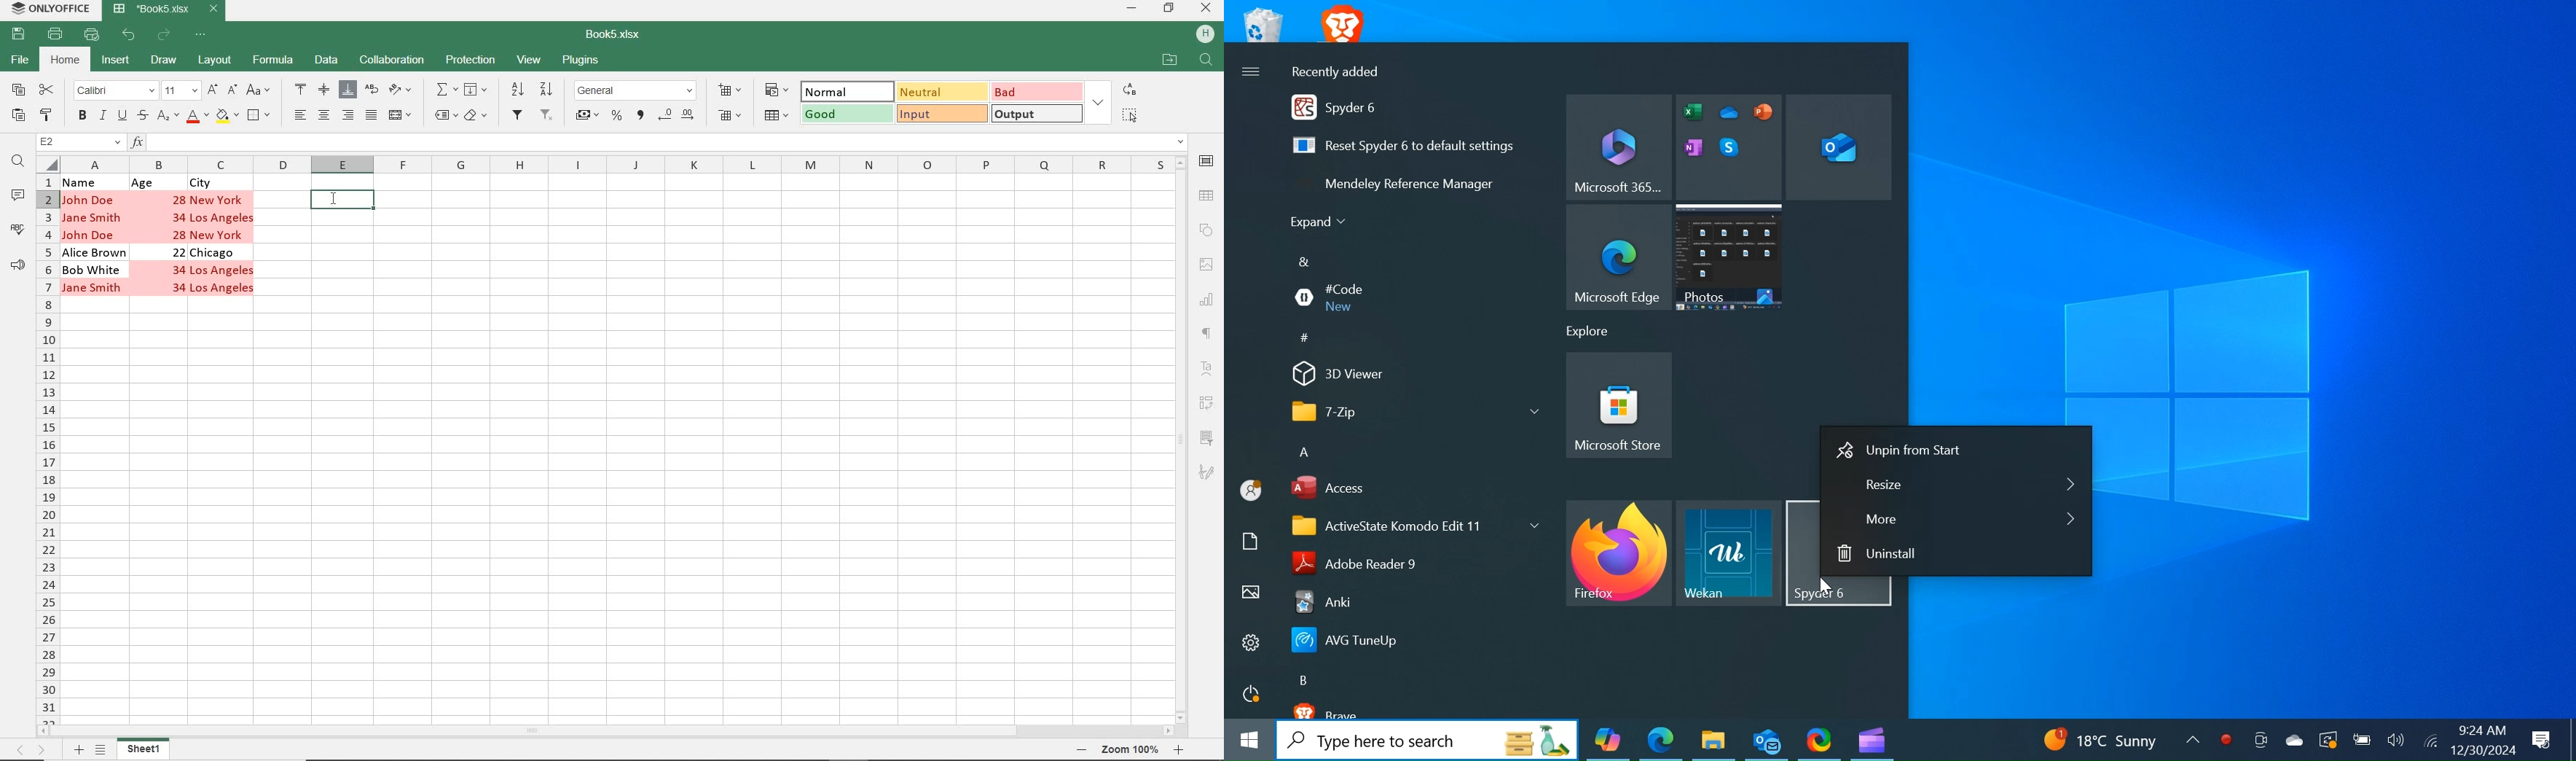 This screenshot has height=784, width=2576. Describe the element at coordinates (1594, 332) in the screenshot. I see `Explore` at that location.